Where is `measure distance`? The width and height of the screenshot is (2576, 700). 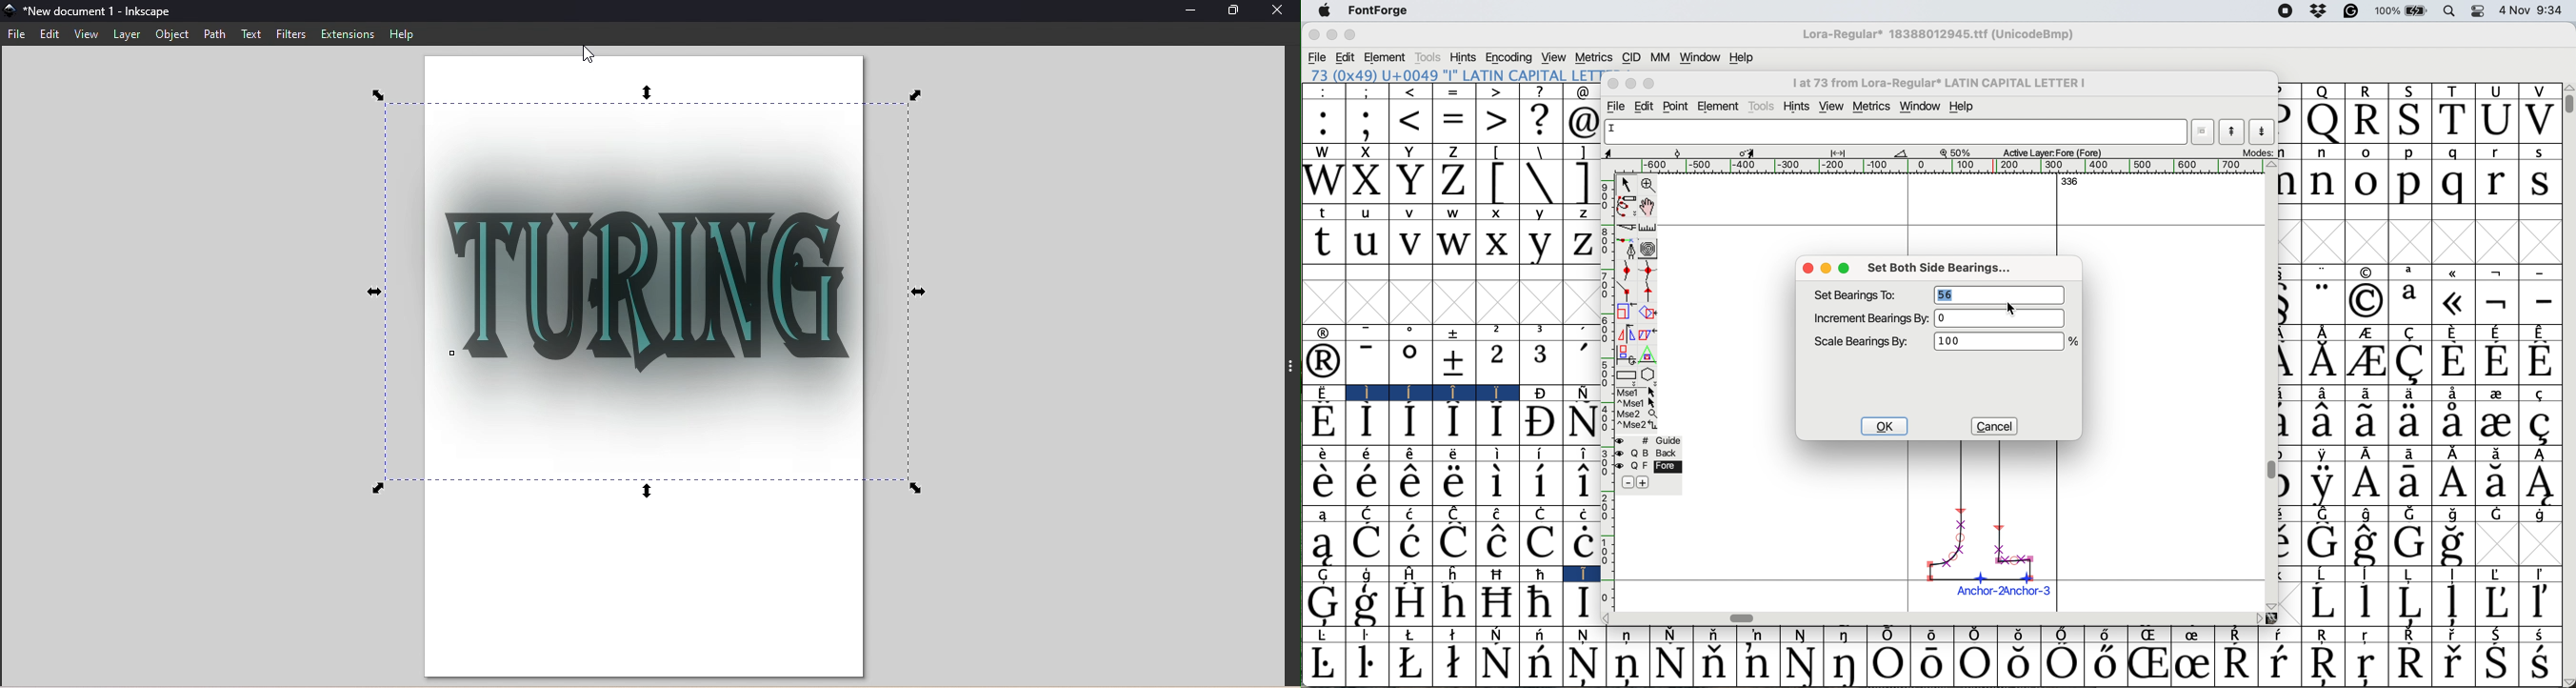 measure distance is located at coordinates (1649, 226).